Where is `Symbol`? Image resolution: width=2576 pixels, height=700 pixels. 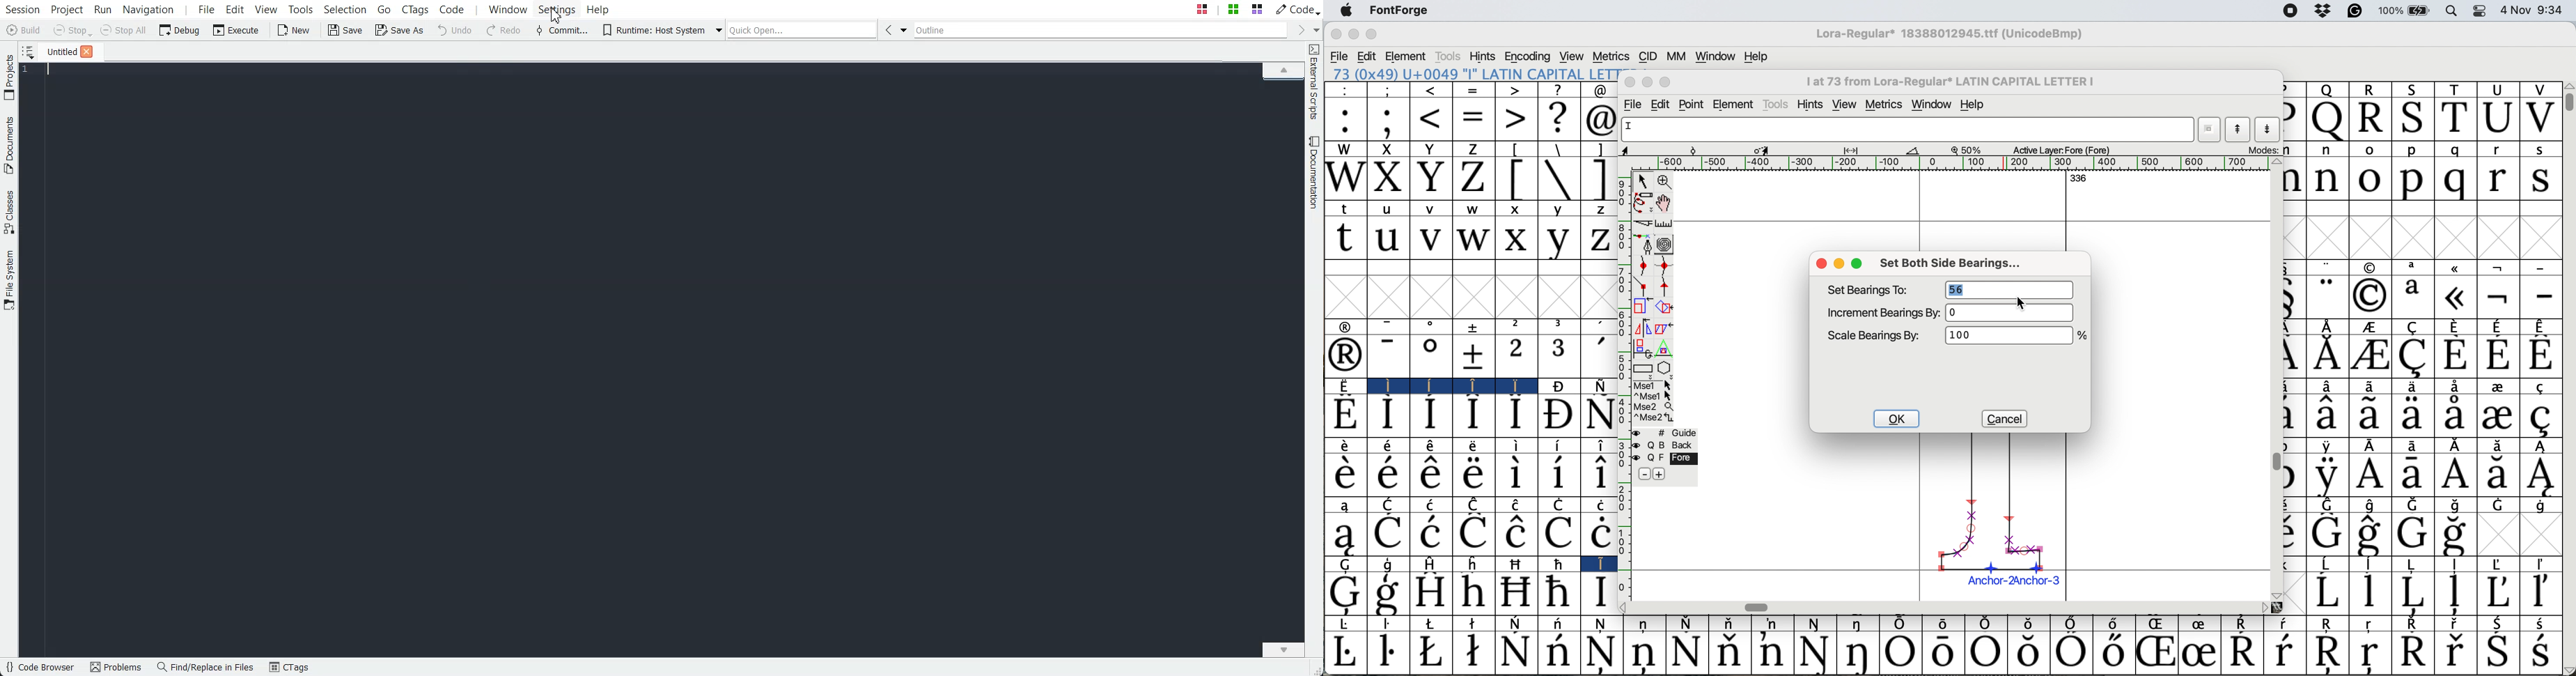
Symbol is located at coordinates (1517, 624).